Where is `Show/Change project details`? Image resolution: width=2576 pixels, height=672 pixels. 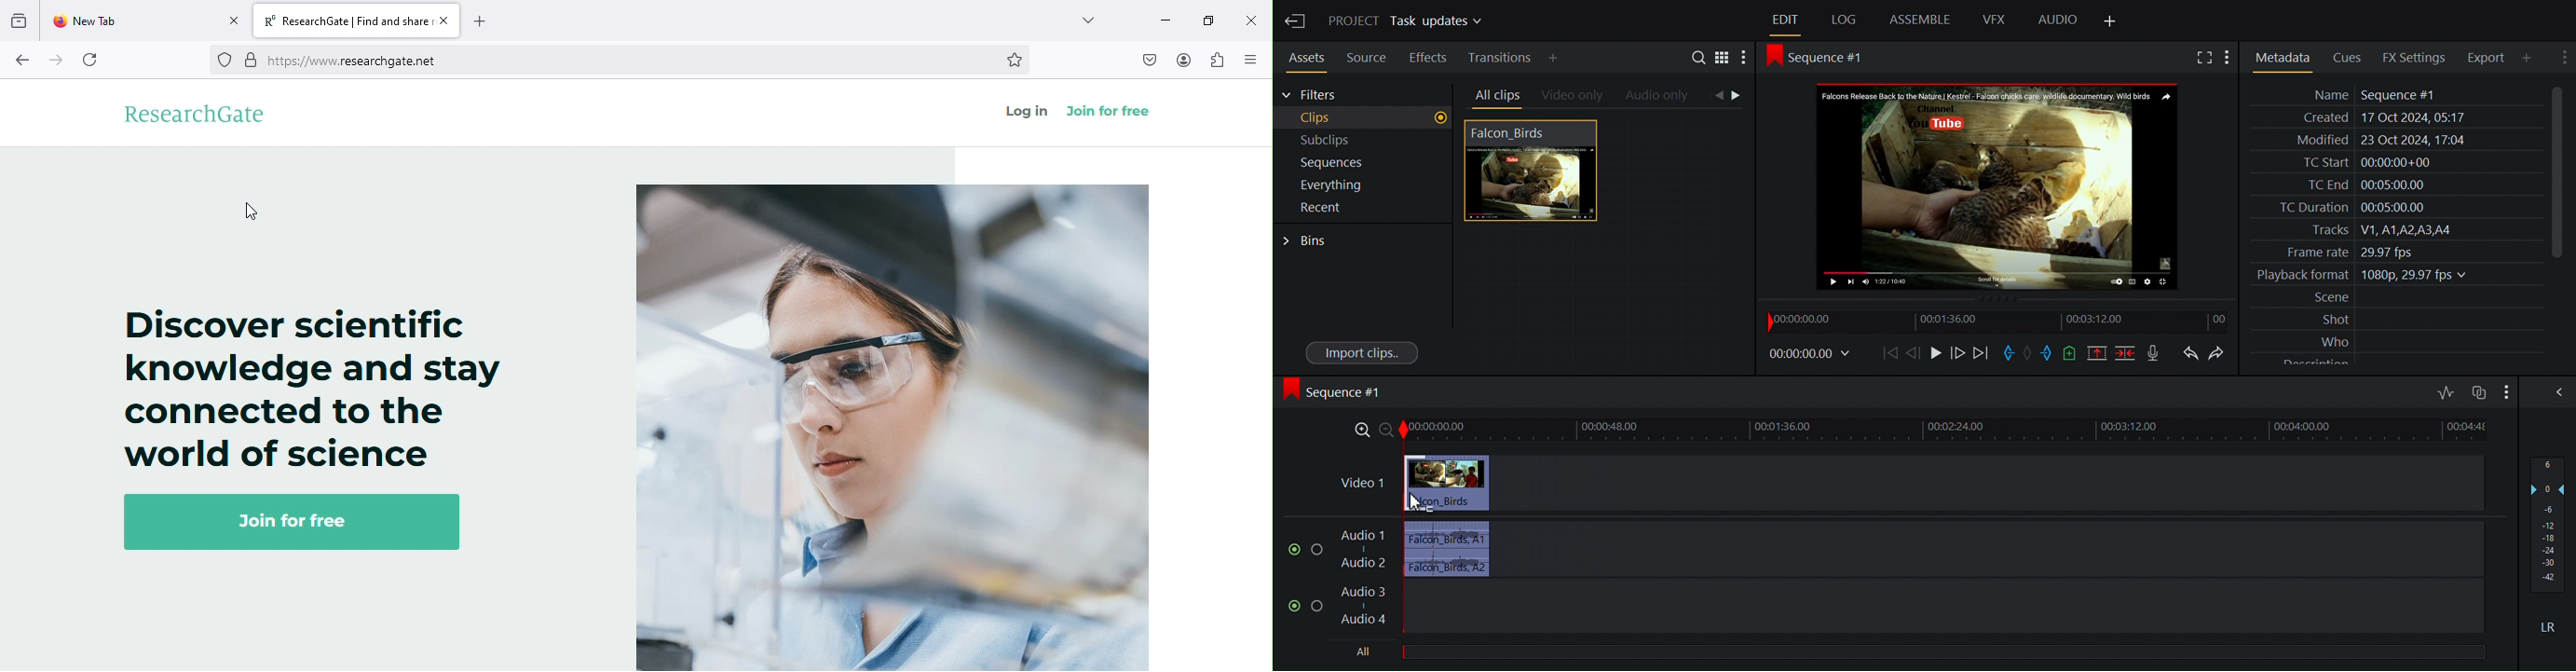 Show/Change project details is located at coordinates (1408, 22).